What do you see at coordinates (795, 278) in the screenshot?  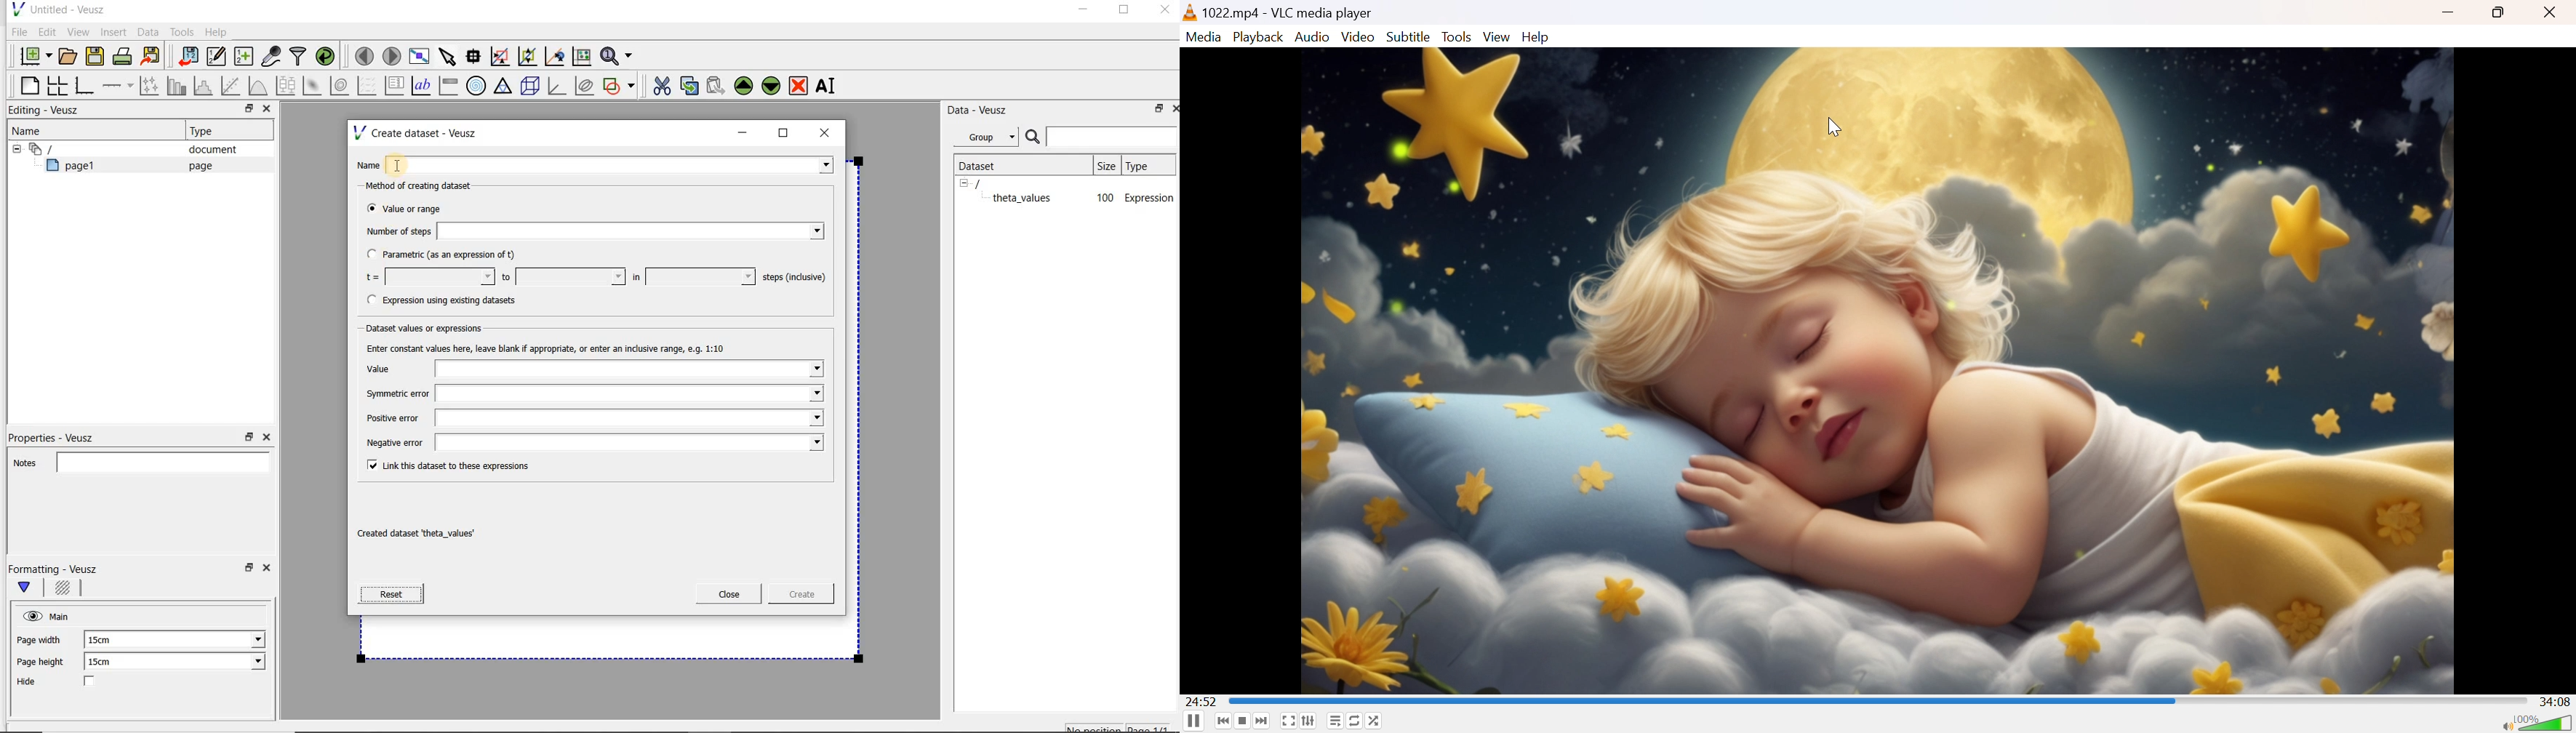 I see `steps (inclusive)` at bounding box center [795, 278].